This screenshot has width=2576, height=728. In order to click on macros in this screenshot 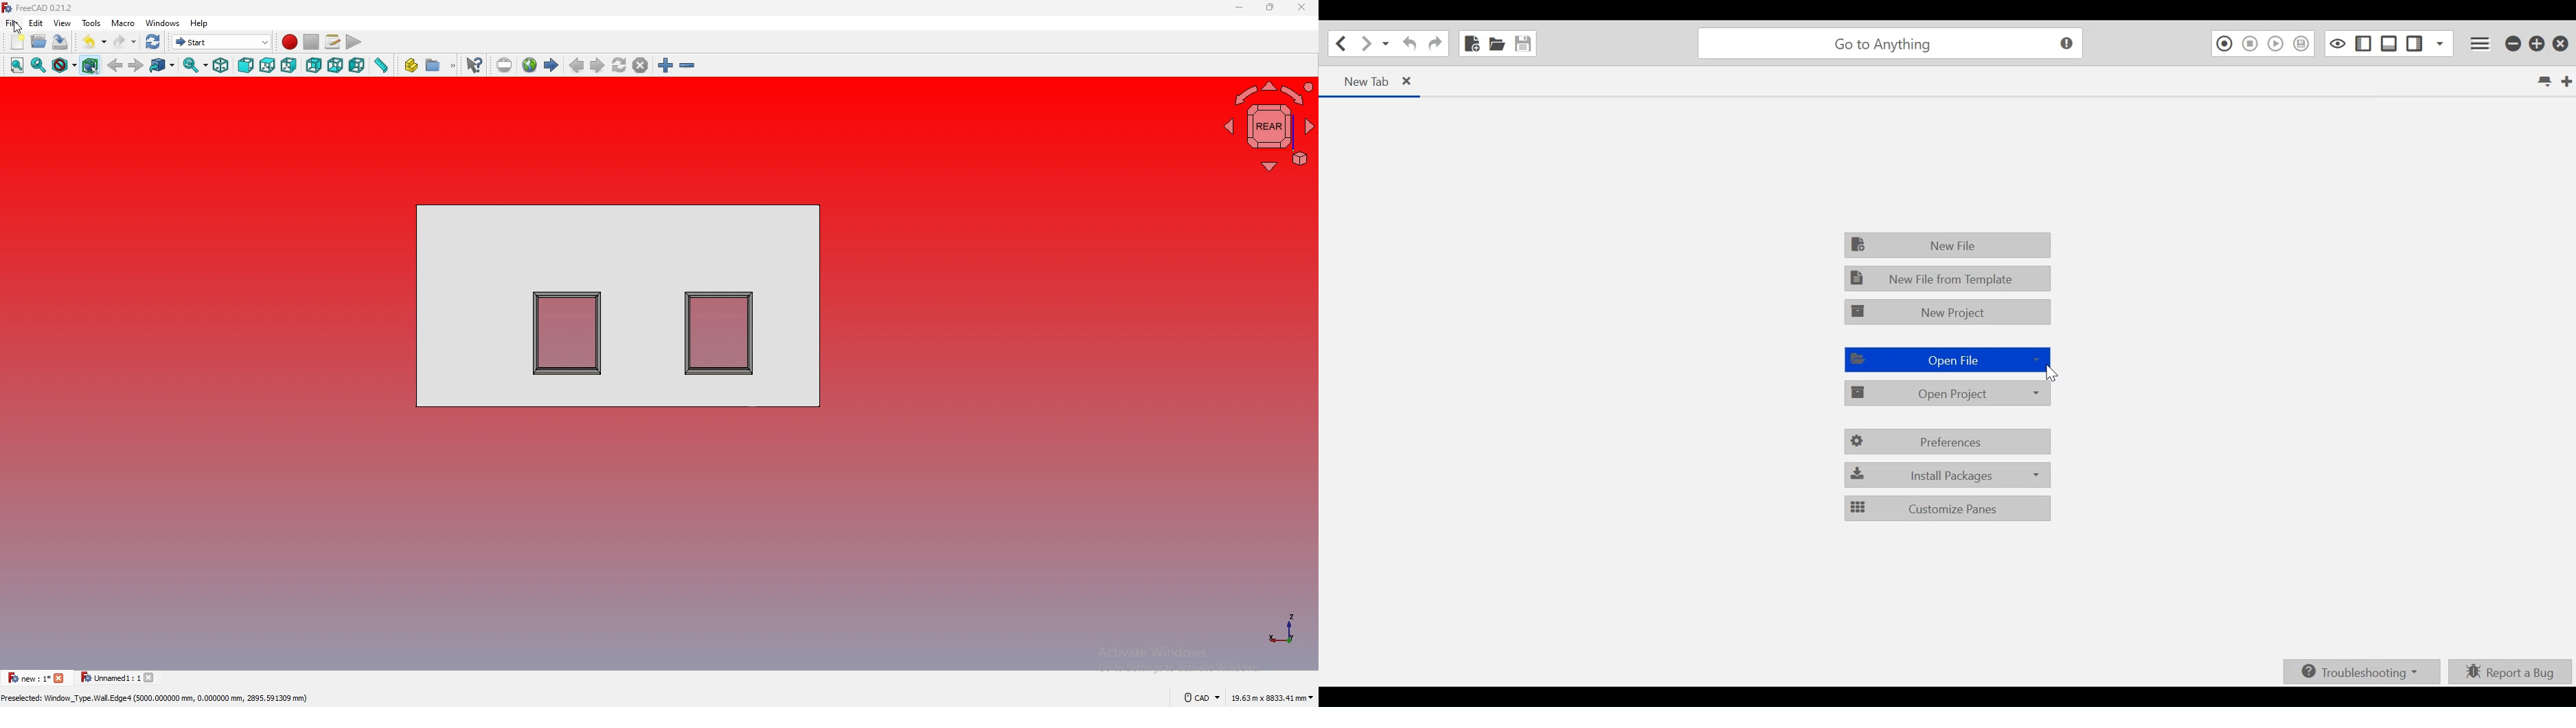, I will do `click(332, 41)`.